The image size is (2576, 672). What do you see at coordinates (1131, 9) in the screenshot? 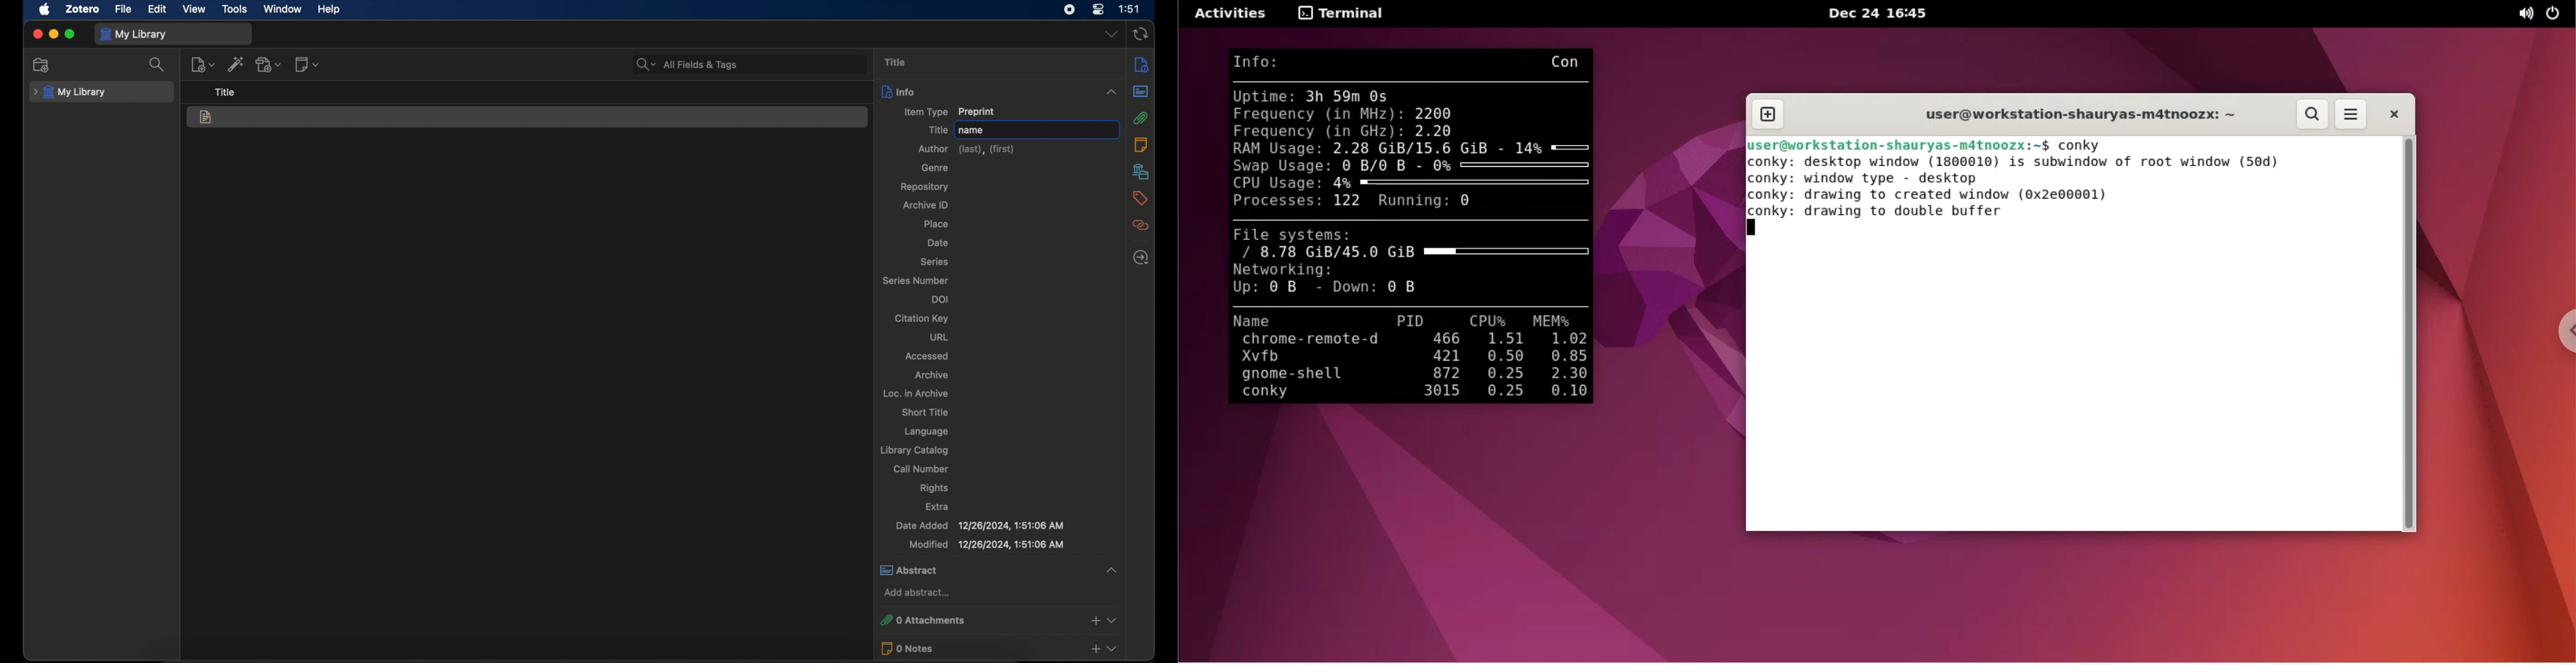
I see `1:51` at bounding box center [1131, 9].